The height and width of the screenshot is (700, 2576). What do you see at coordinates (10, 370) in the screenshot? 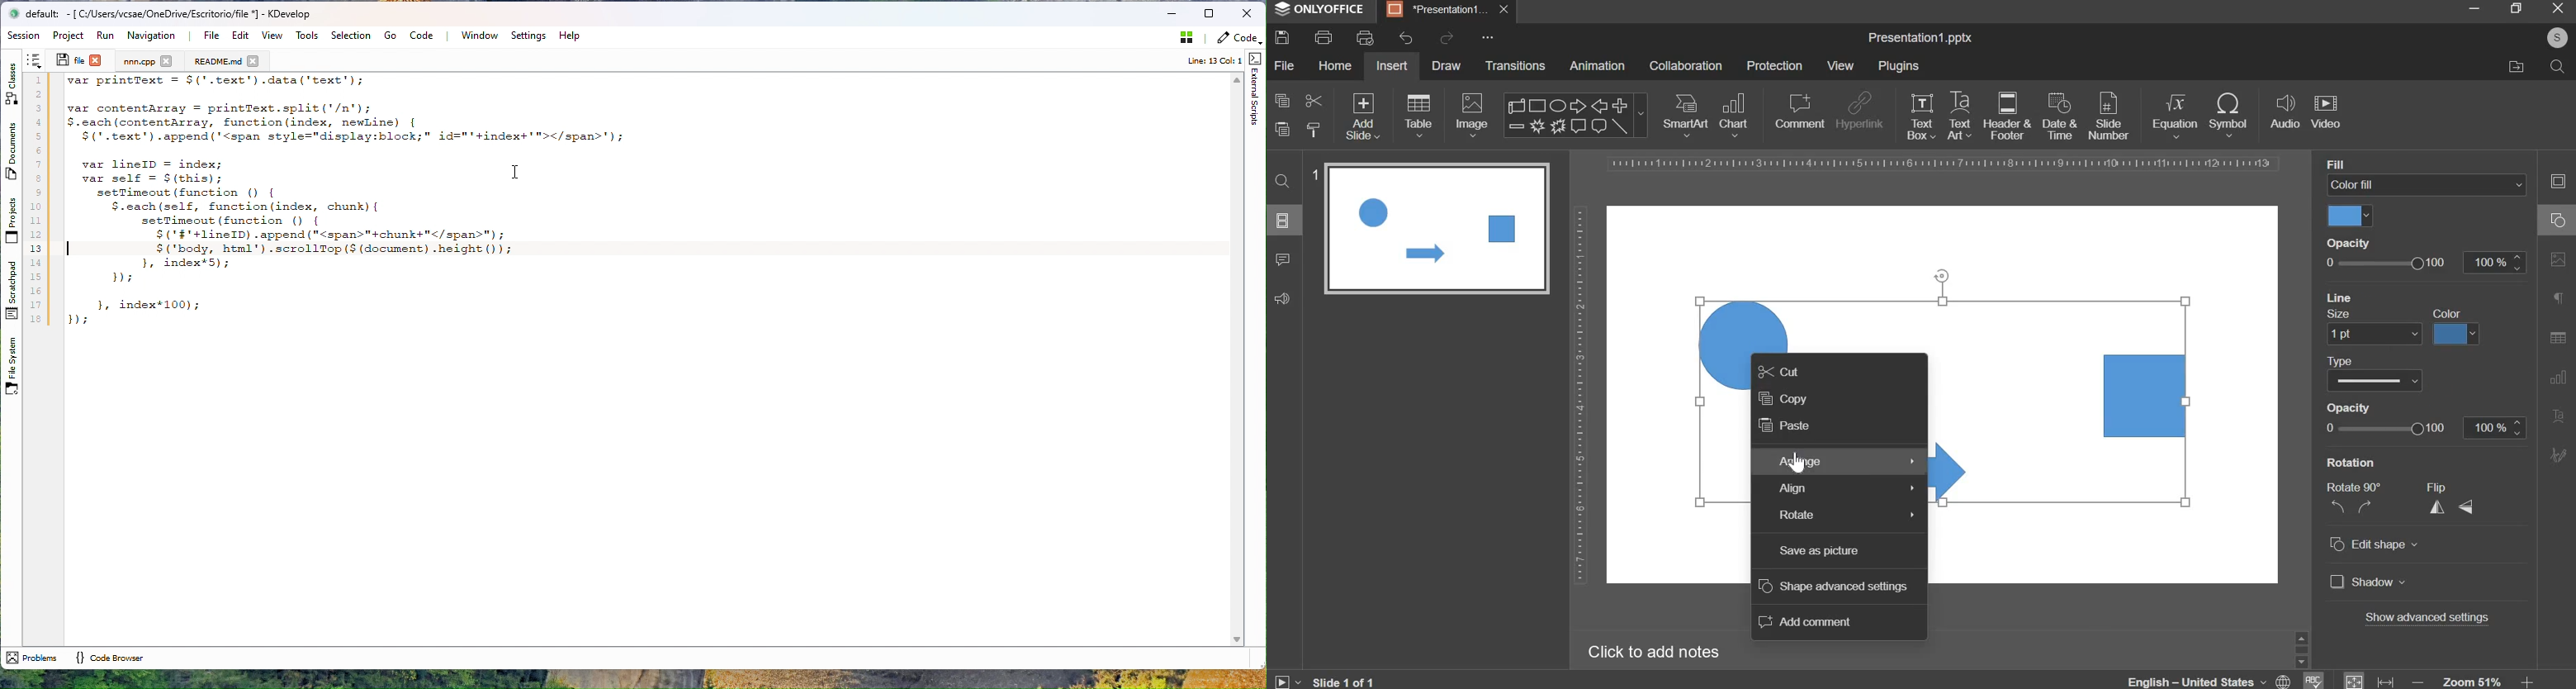
I see `File System` at bounding box center [10, 370].